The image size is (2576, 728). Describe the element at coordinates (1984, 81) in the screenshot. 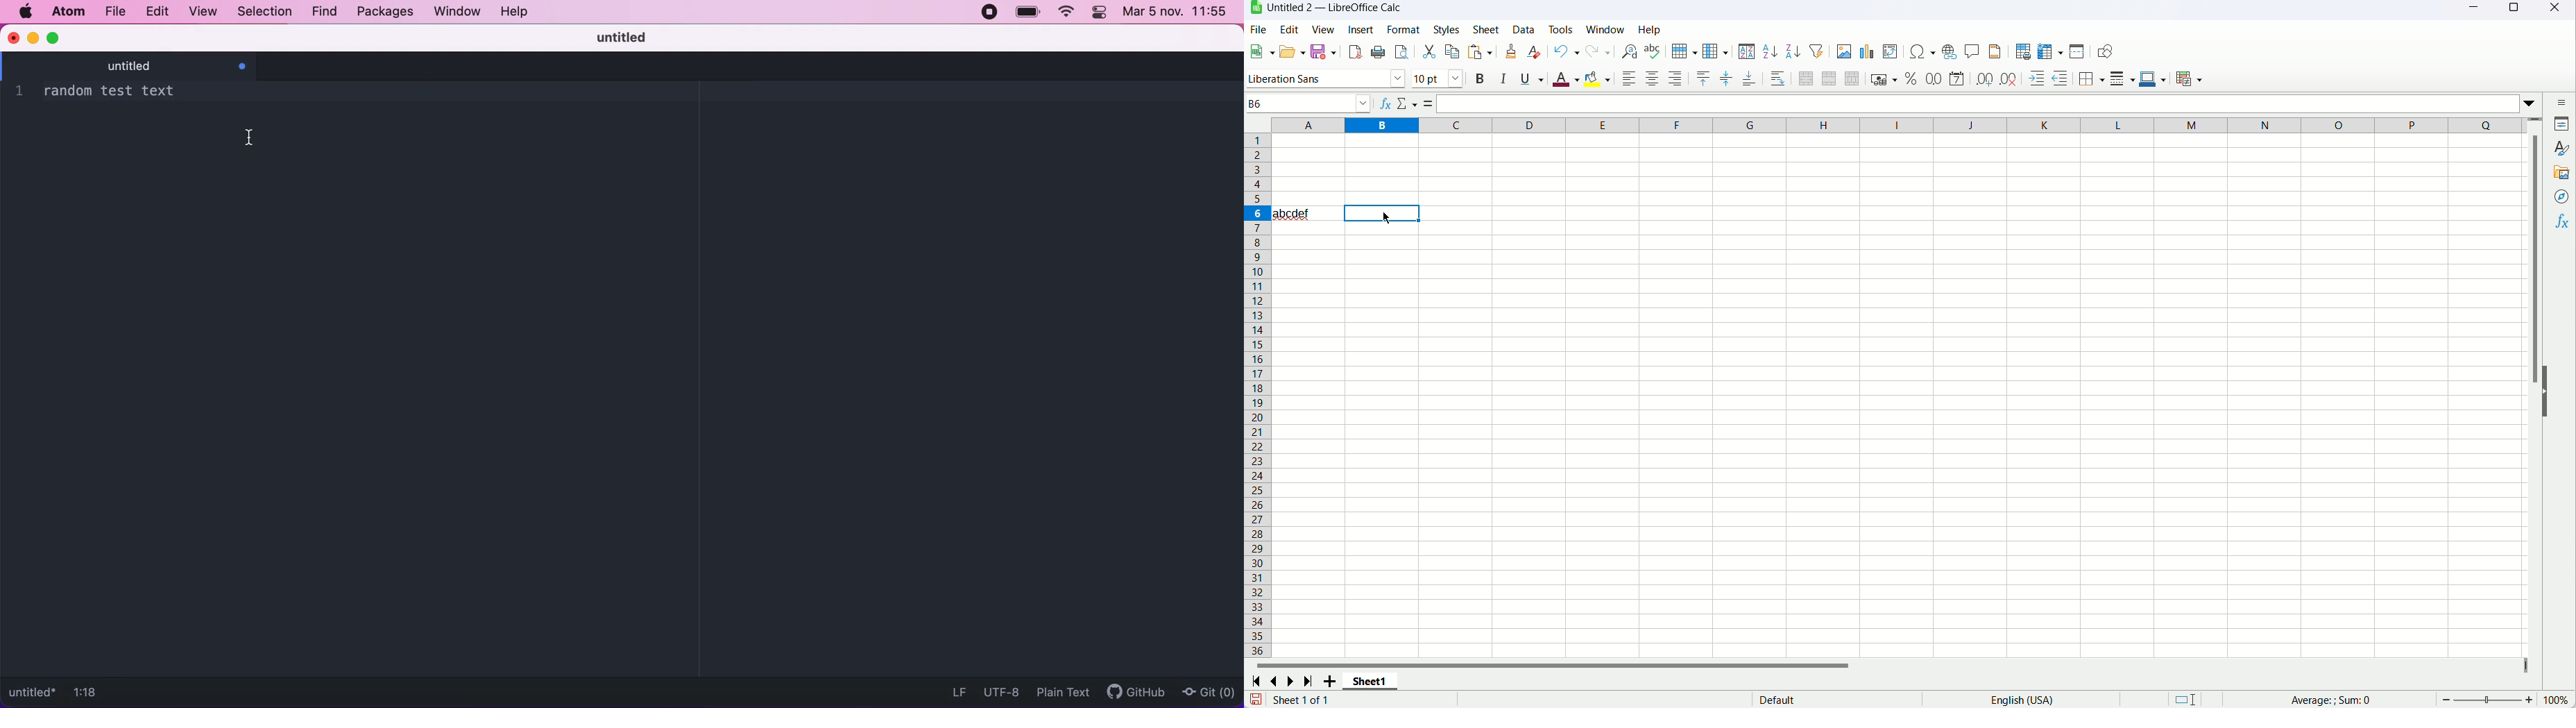

I see `add decimal place` at that location.